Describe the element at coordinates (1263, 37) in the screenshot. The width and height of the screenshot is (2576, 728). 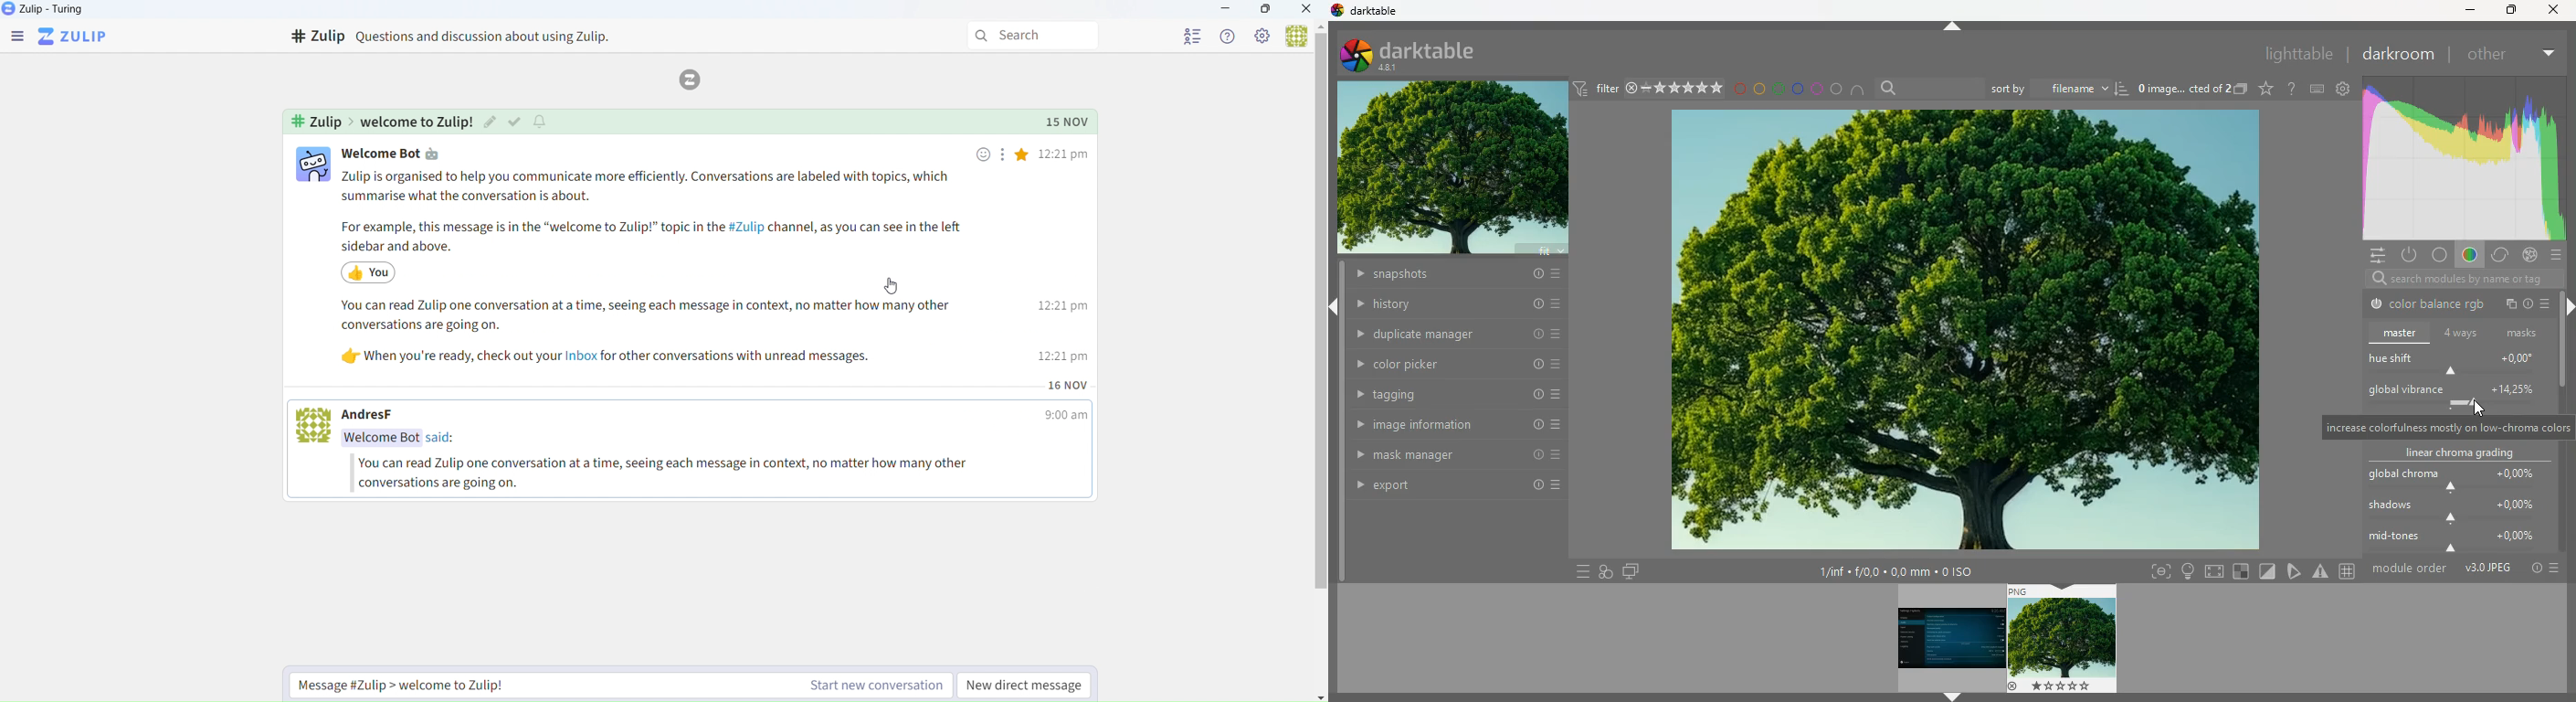
I see `Settings` at that location.